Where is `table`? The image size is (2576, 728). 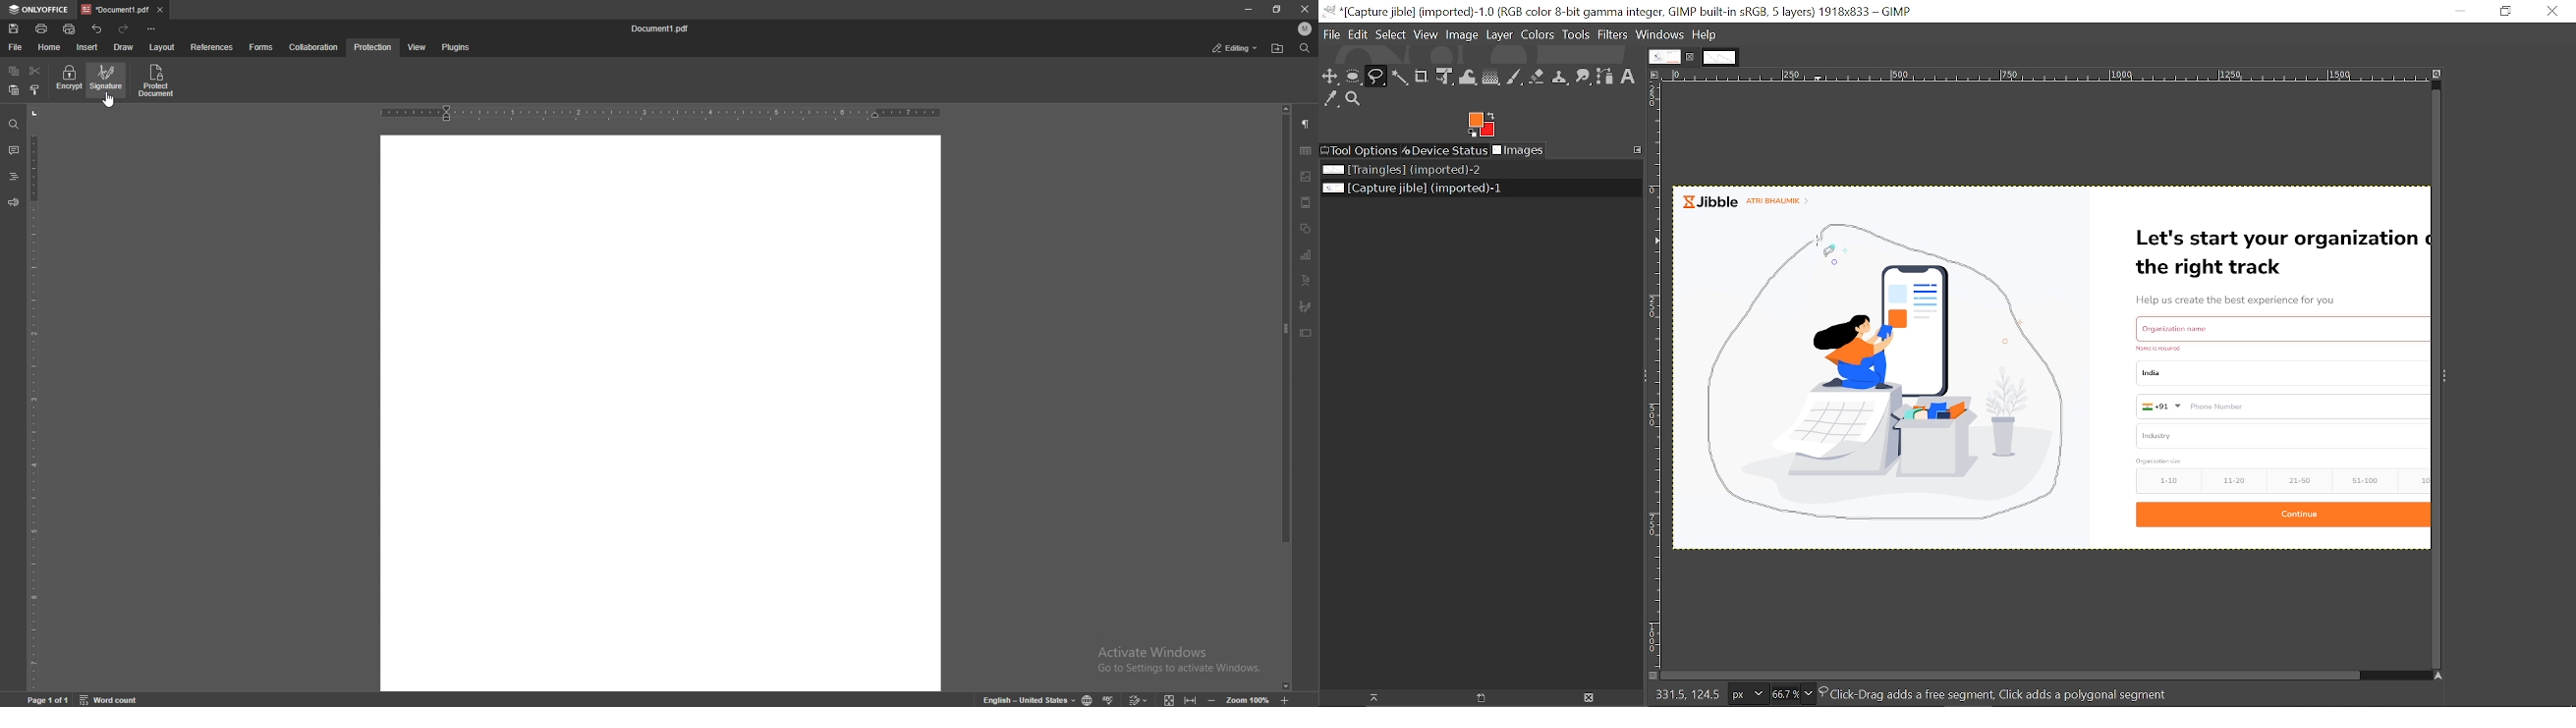
table is located at coordinates (1306, 151).